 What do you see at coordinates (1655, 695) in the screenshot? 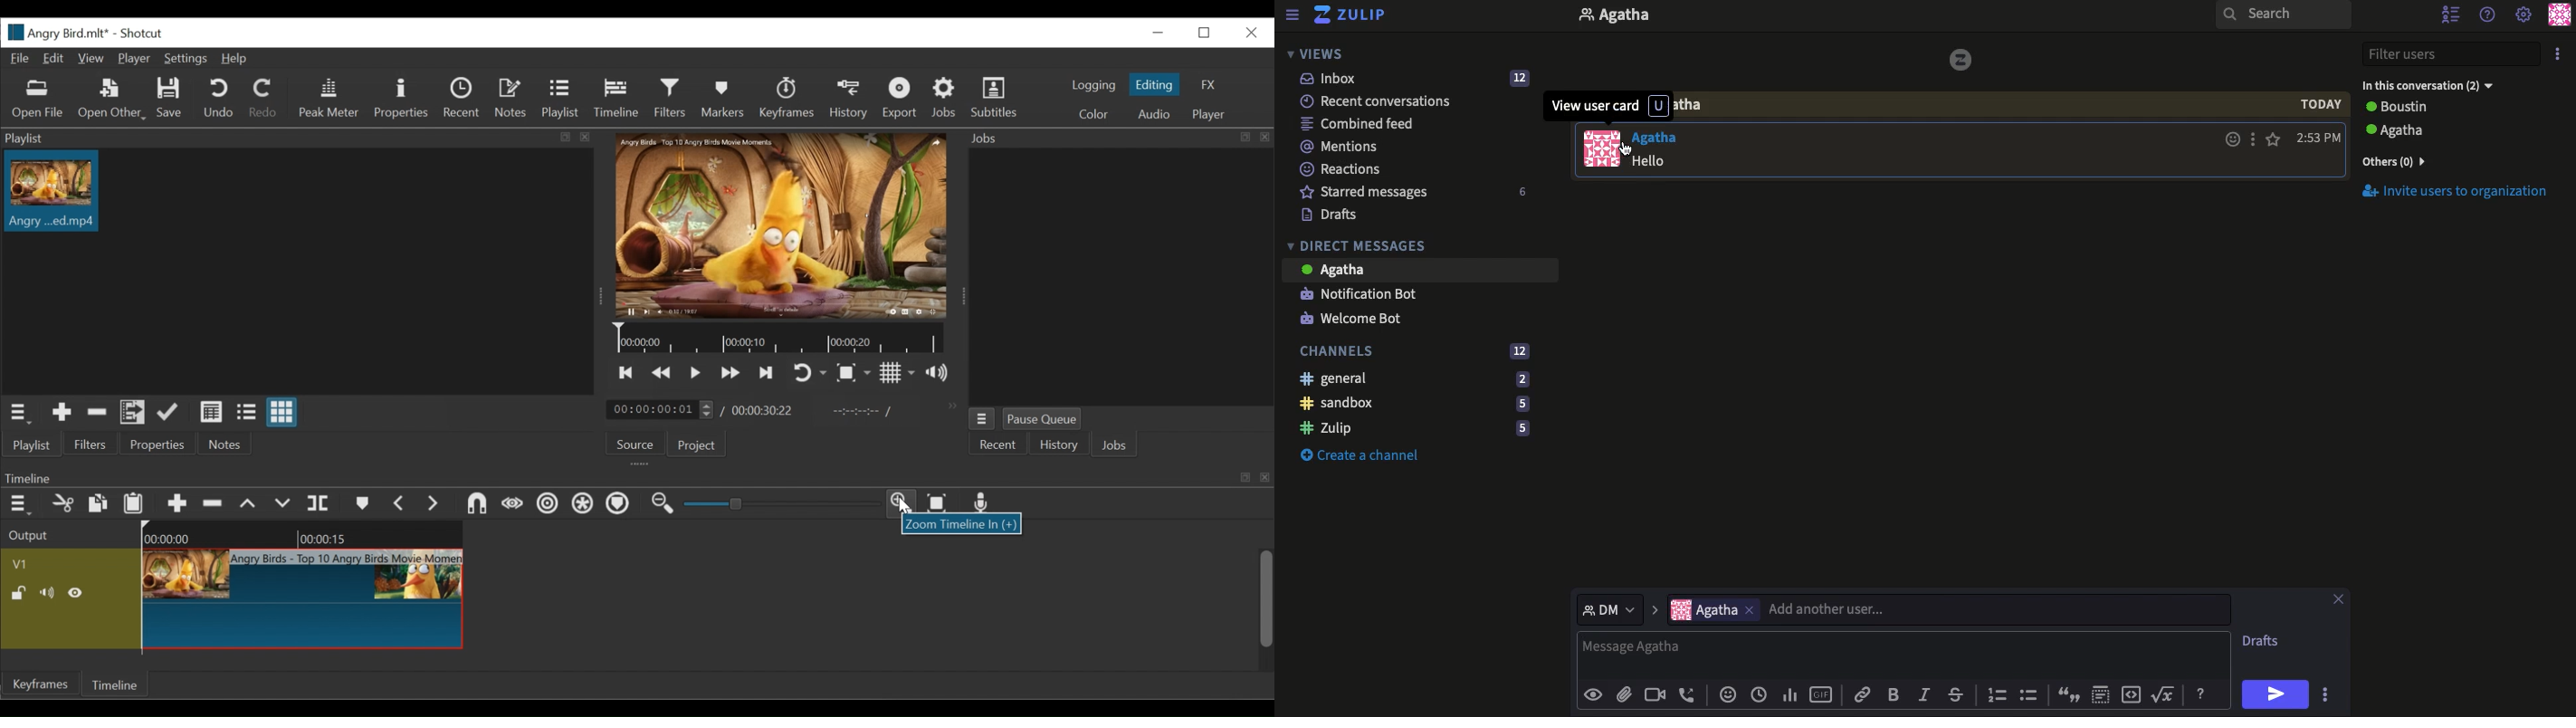
I see `Video` at bounding box center [1655, 695].